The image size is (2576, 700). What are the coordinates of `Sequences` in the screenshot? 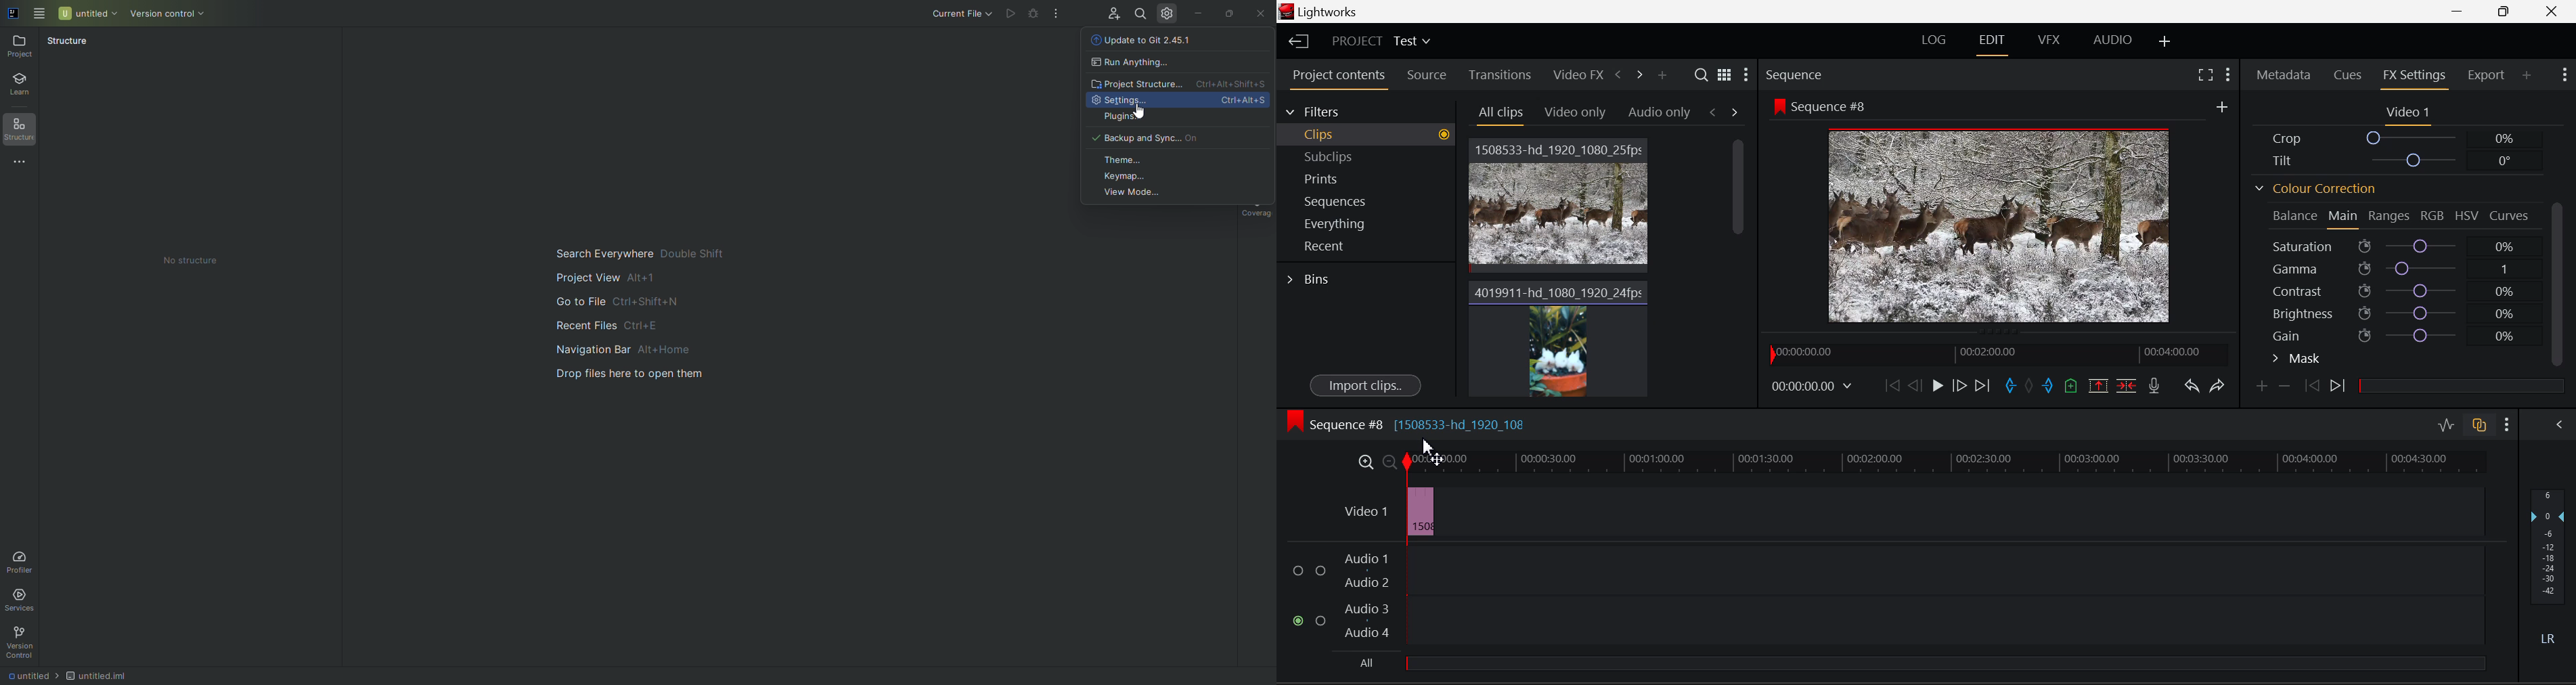 It's located at (1373, 202).